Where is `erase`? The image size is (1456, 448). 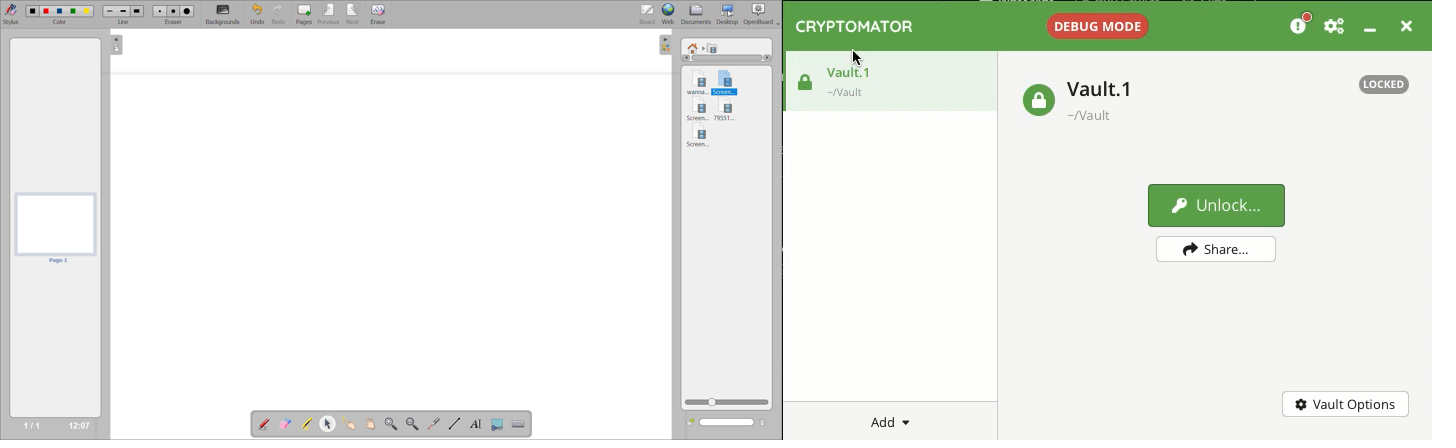 erase is located at coordinates (379, 15).